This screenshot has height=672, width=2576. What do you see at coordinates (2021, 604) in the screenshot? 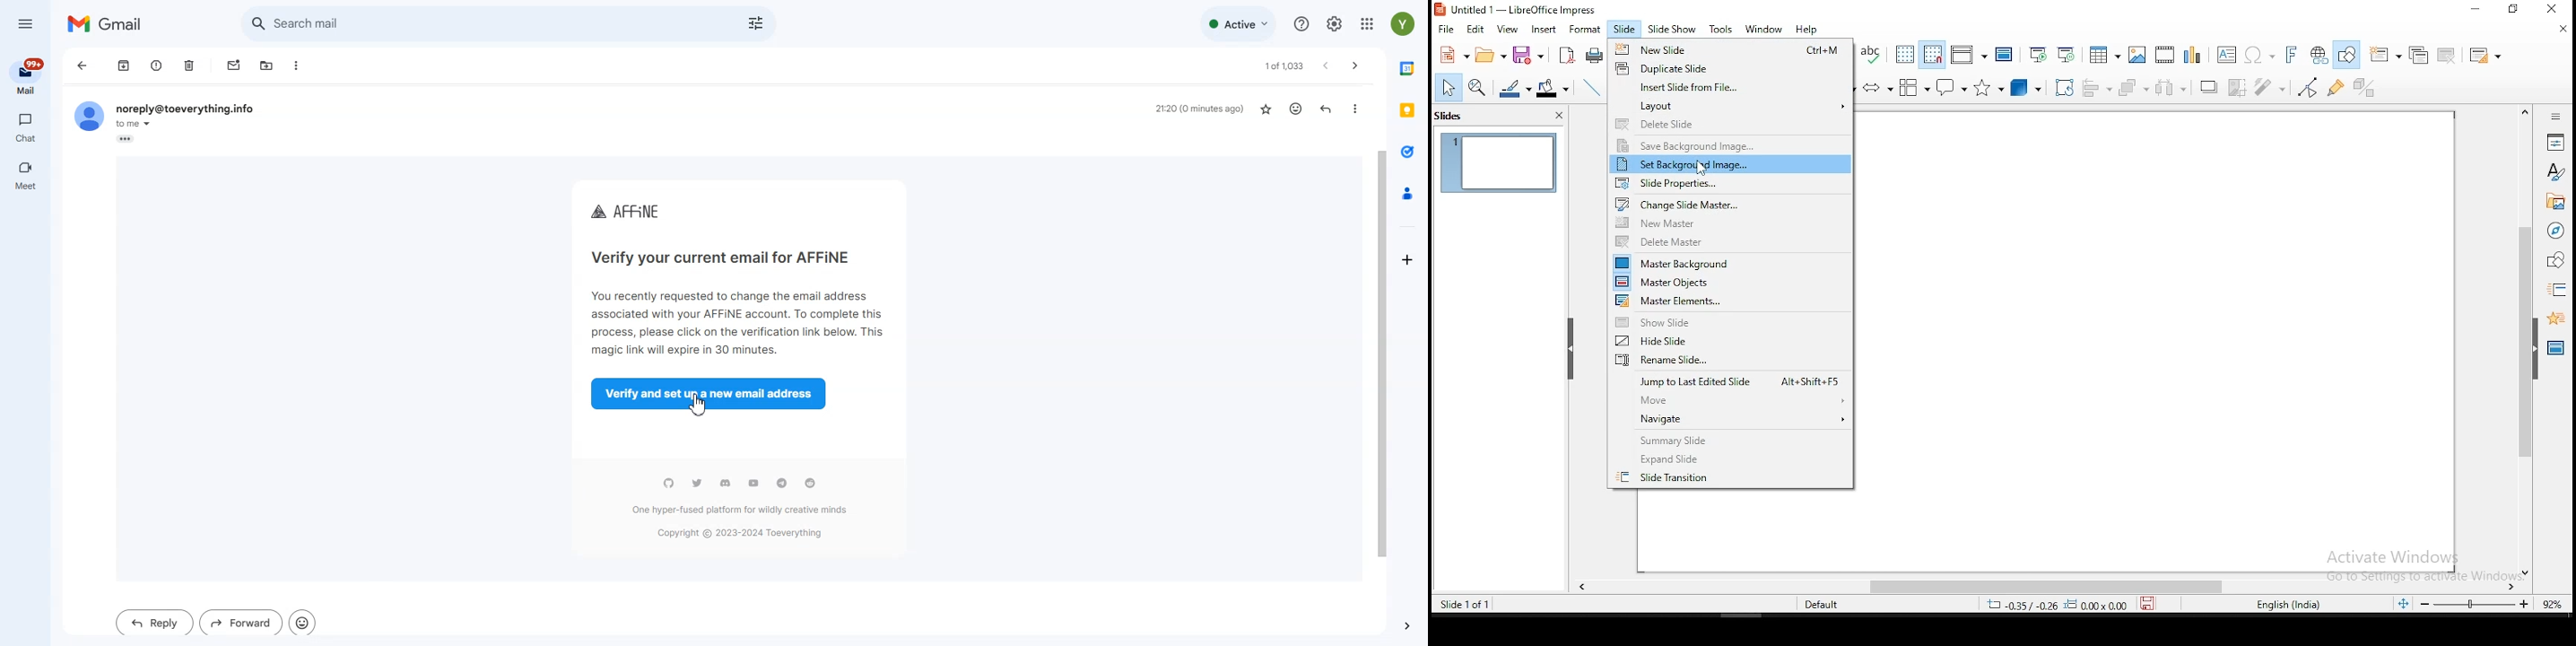
I see `-0.35/-0.26` at bounding box center [2021, 604].